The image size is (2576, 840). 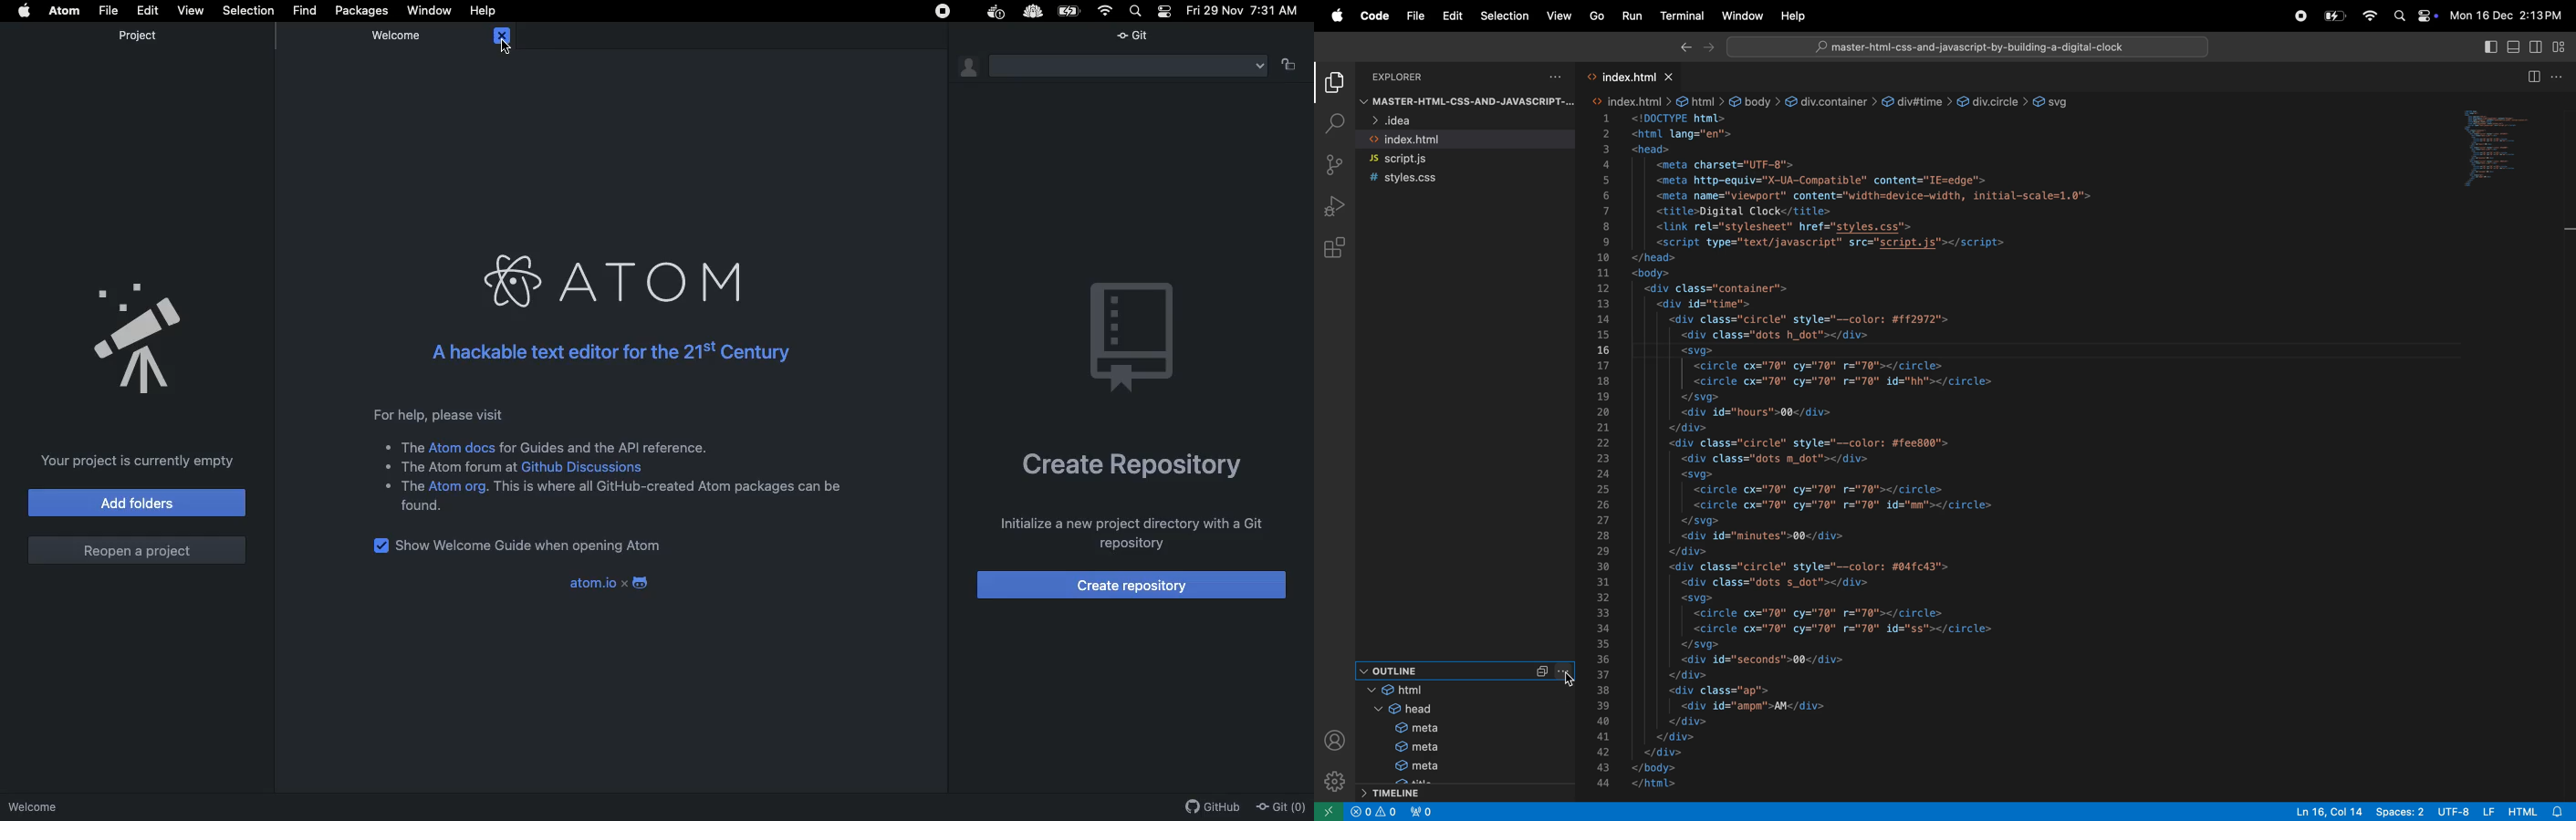 I want to click on Initialize a new project directory with a Git repository, so click(x=1122, y=531).